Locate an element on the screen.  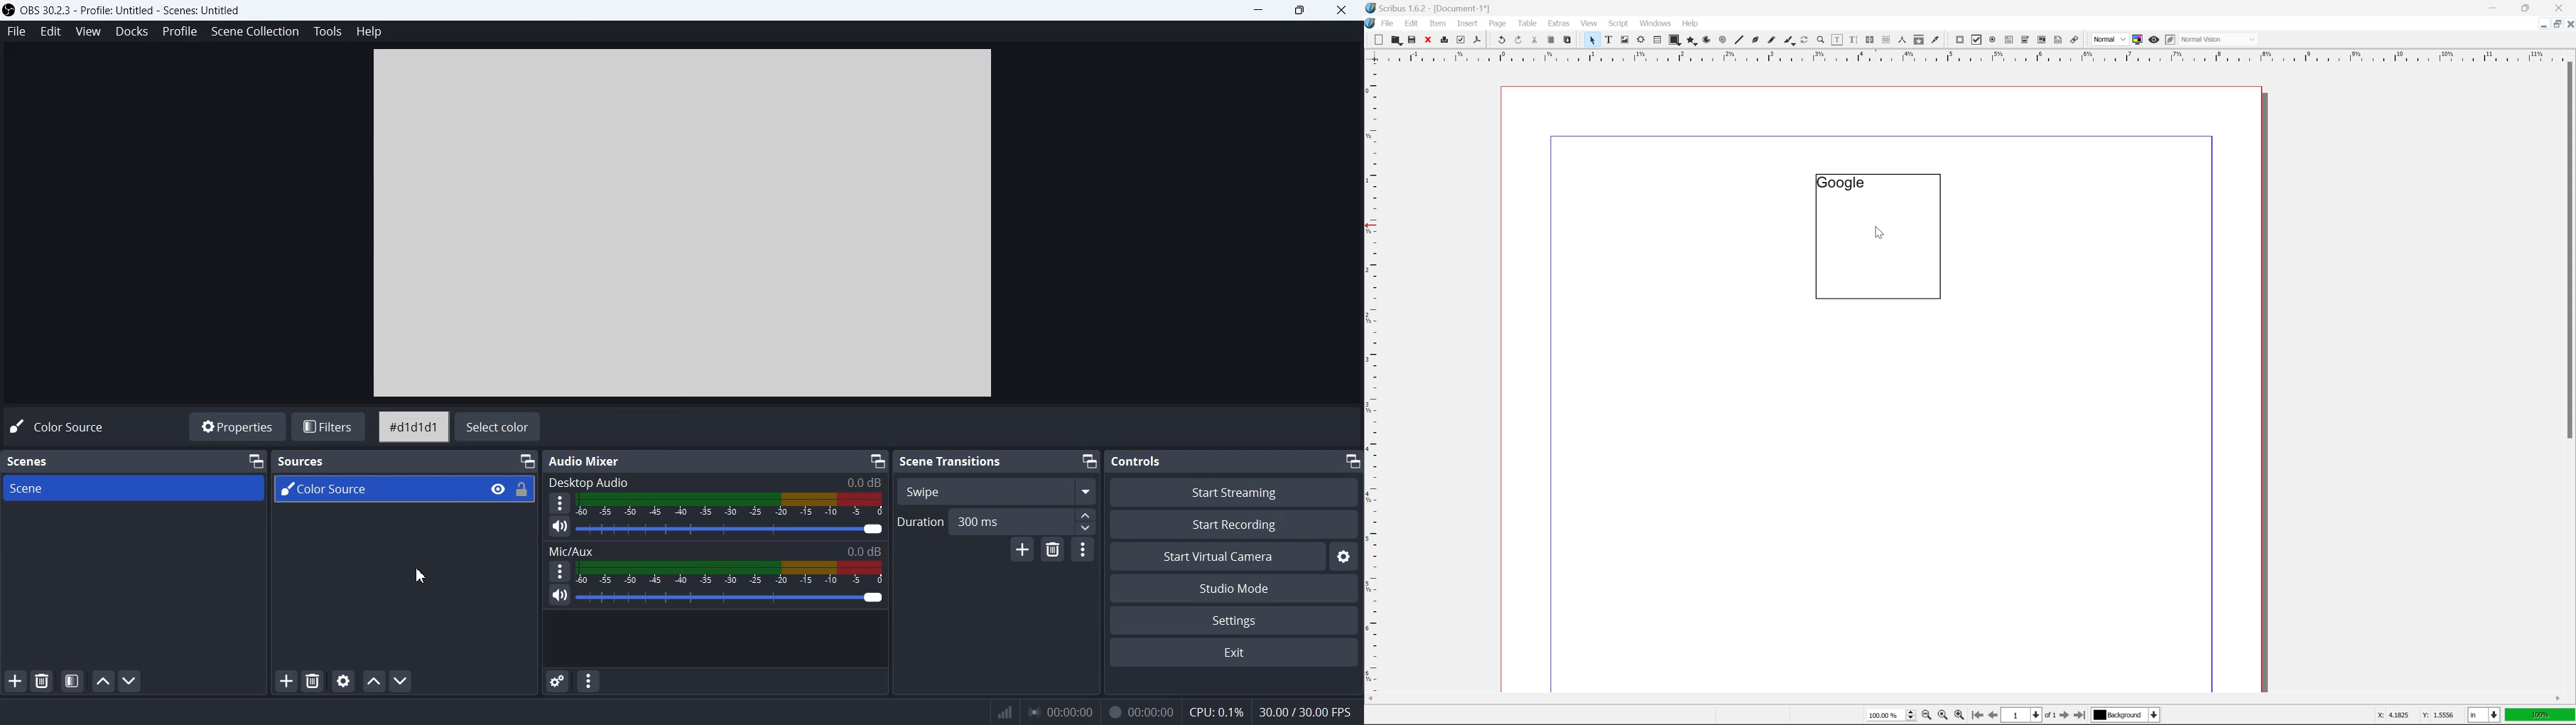
Docks is located at coordinates (131, 31).